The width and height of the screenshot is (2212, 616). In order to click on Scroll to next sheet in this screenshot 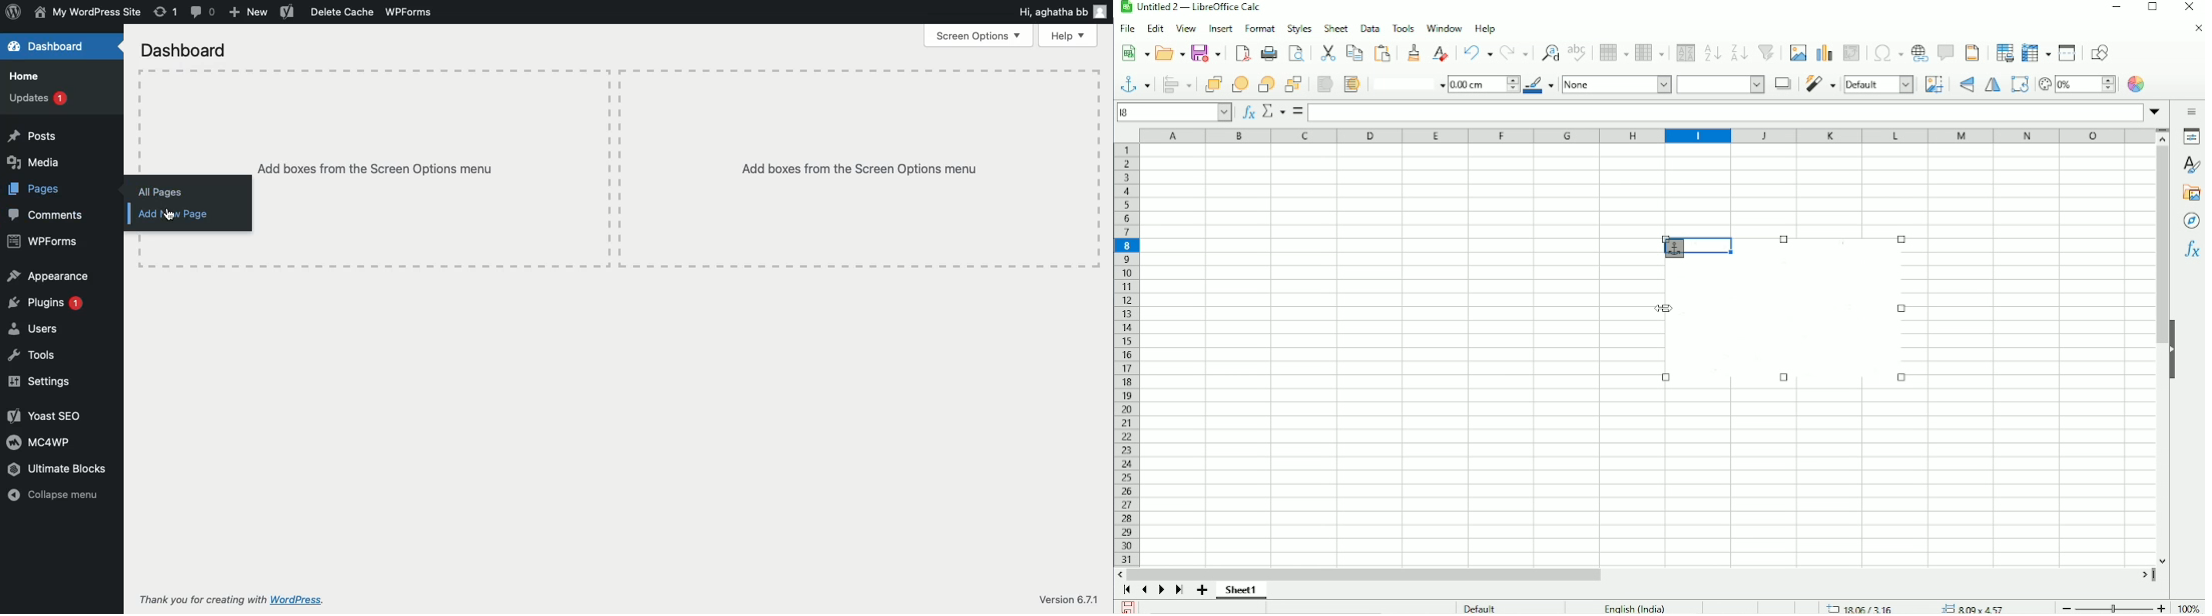, I will do `click(1161, 591)`.